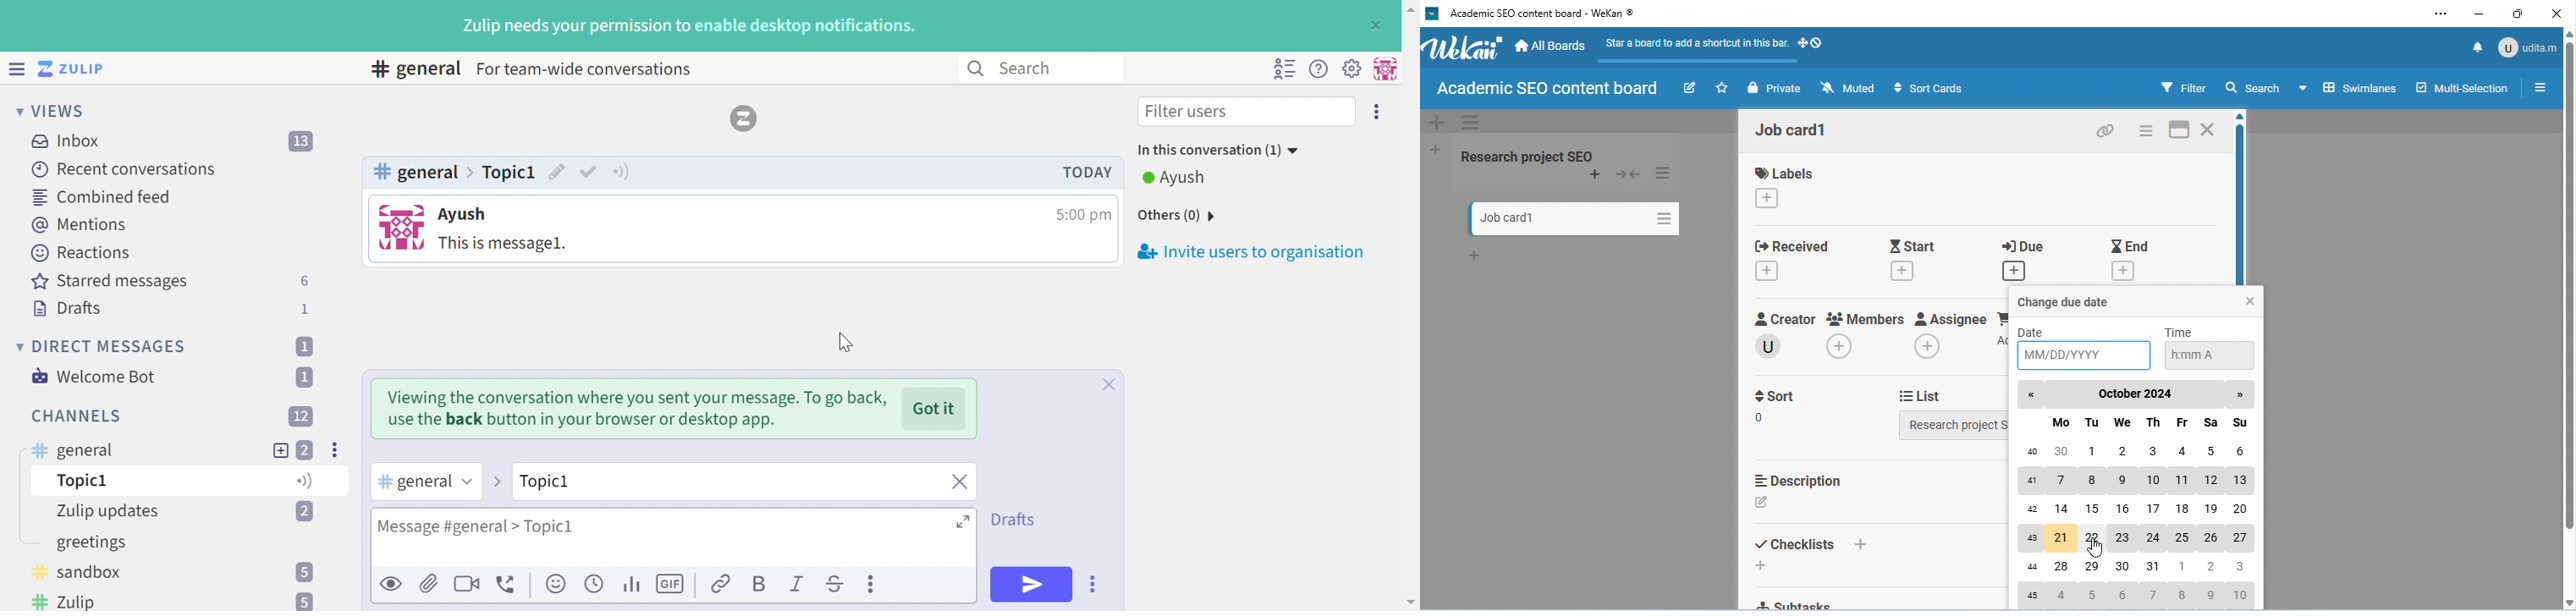  Describe the element at coordinates (107, 544) in the screenshot. I see `Create a channel` at that location.